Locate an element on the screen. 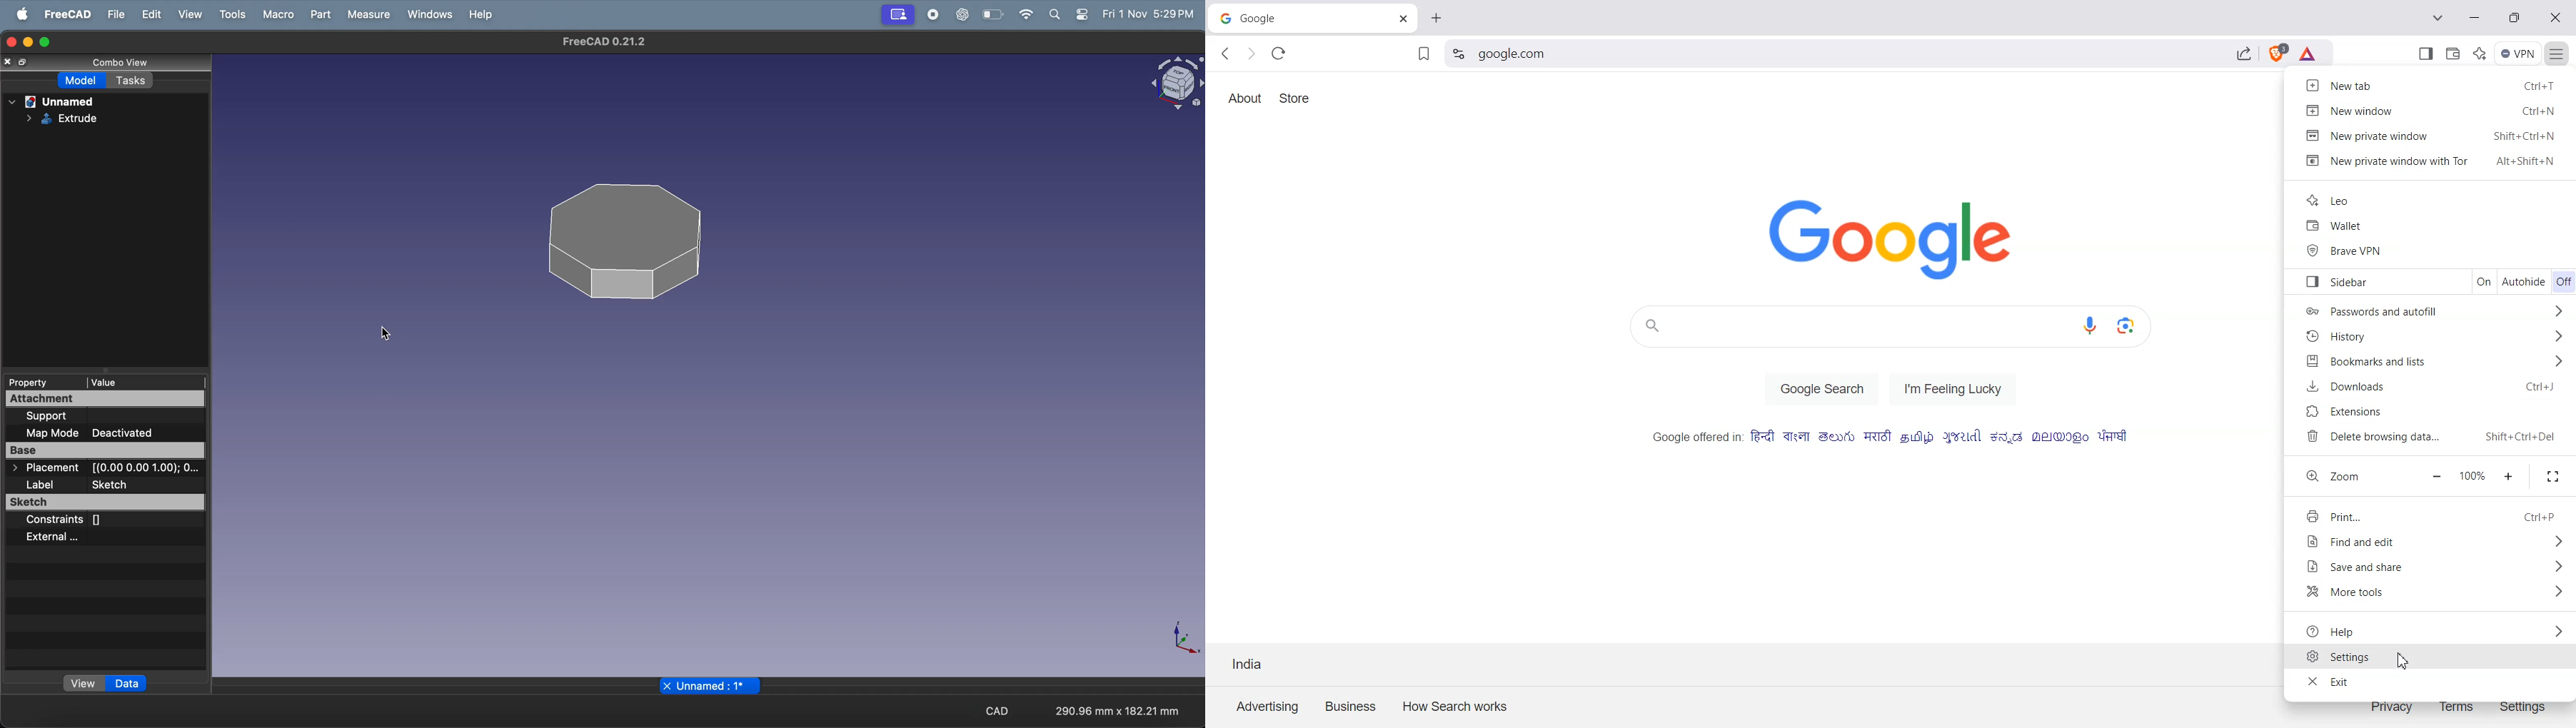 Image resolution: width=2576 pixels, height=728 pixels. time and date is located at coordinates (1147, 13).